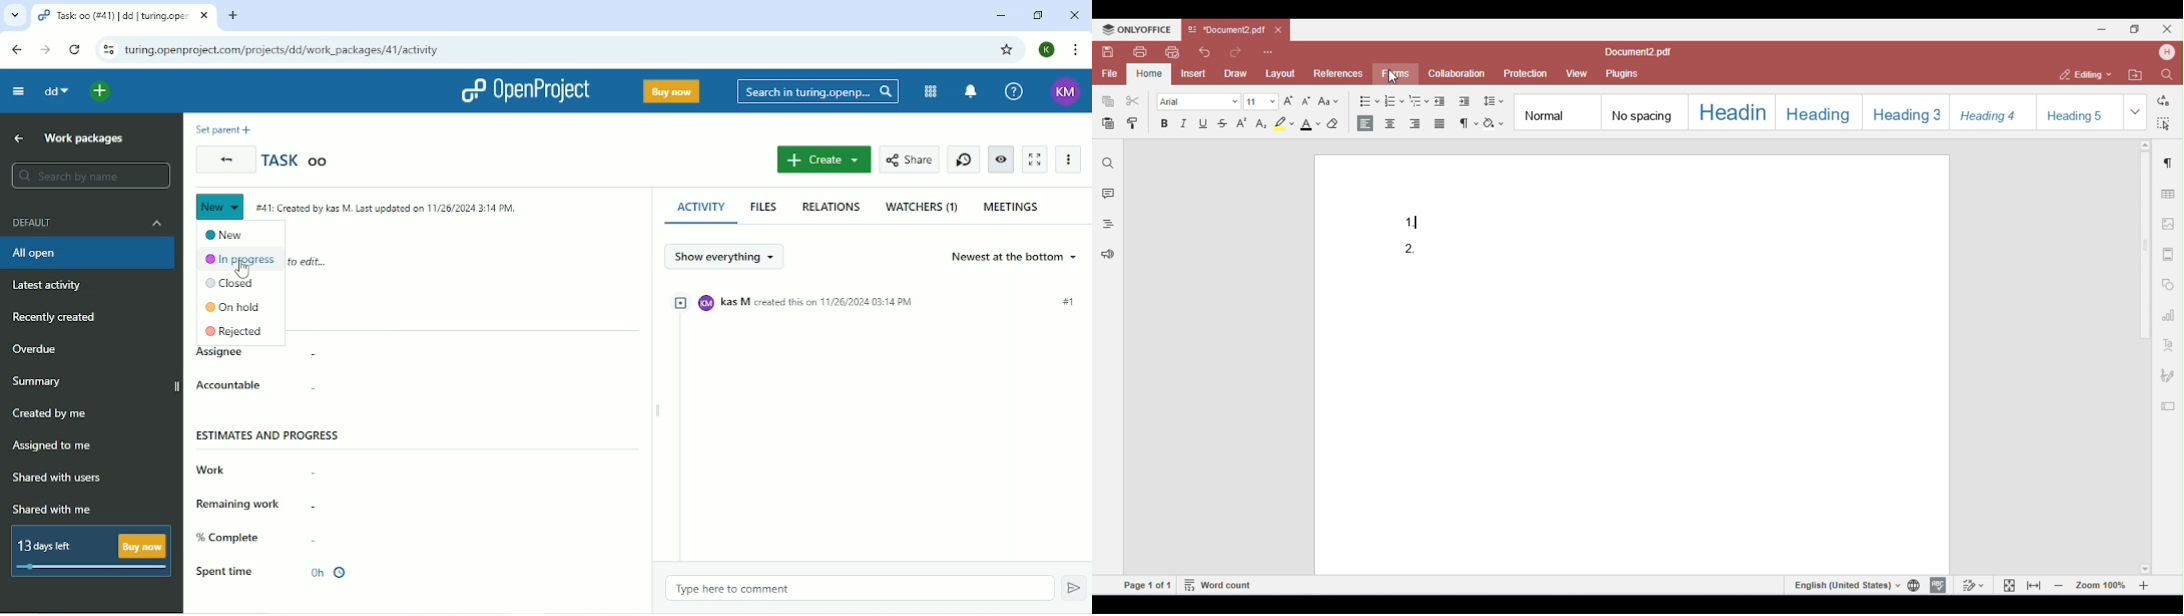 This screenshot has height=616, width=2184. What do you see at coordinates (100, 92) in the screenshot?
I see `Open quick add menu` at bounding box center [100, 92].